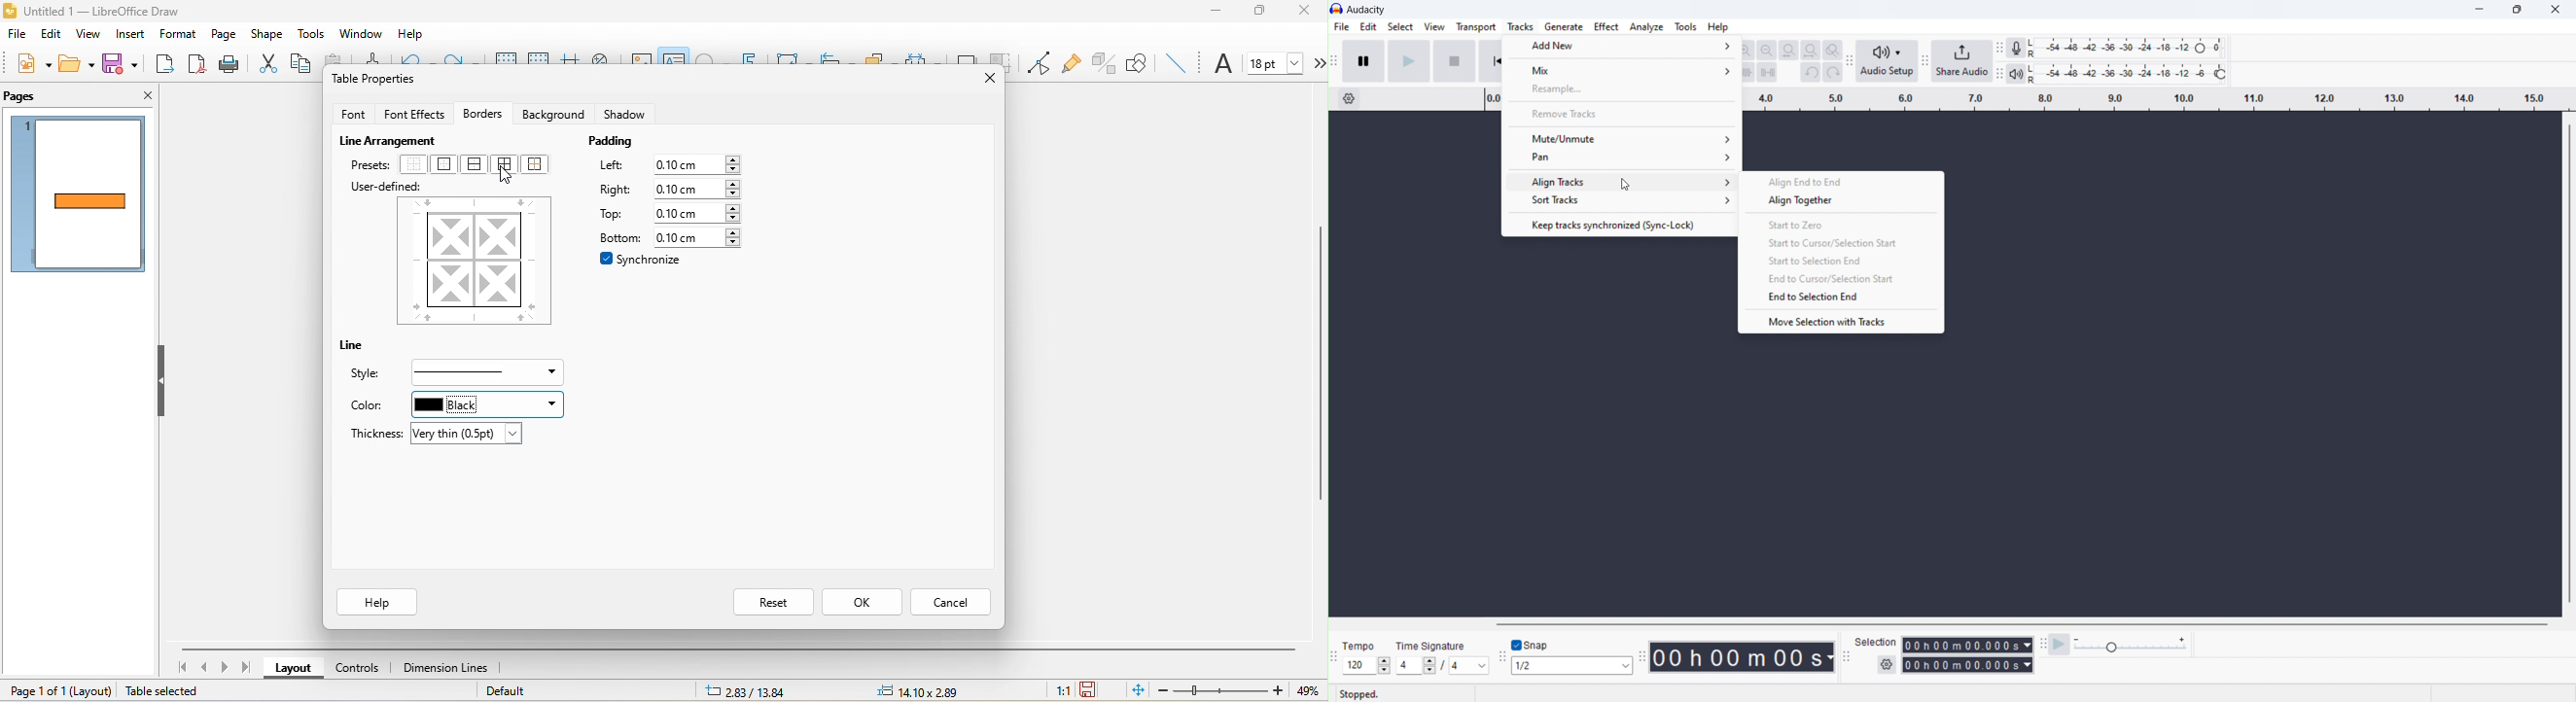 Image resolution: width=2576 pixels, height=728 pixels. Describe the element at coordinates (377, 82) in the screenshot. I see `table properties` at that location.